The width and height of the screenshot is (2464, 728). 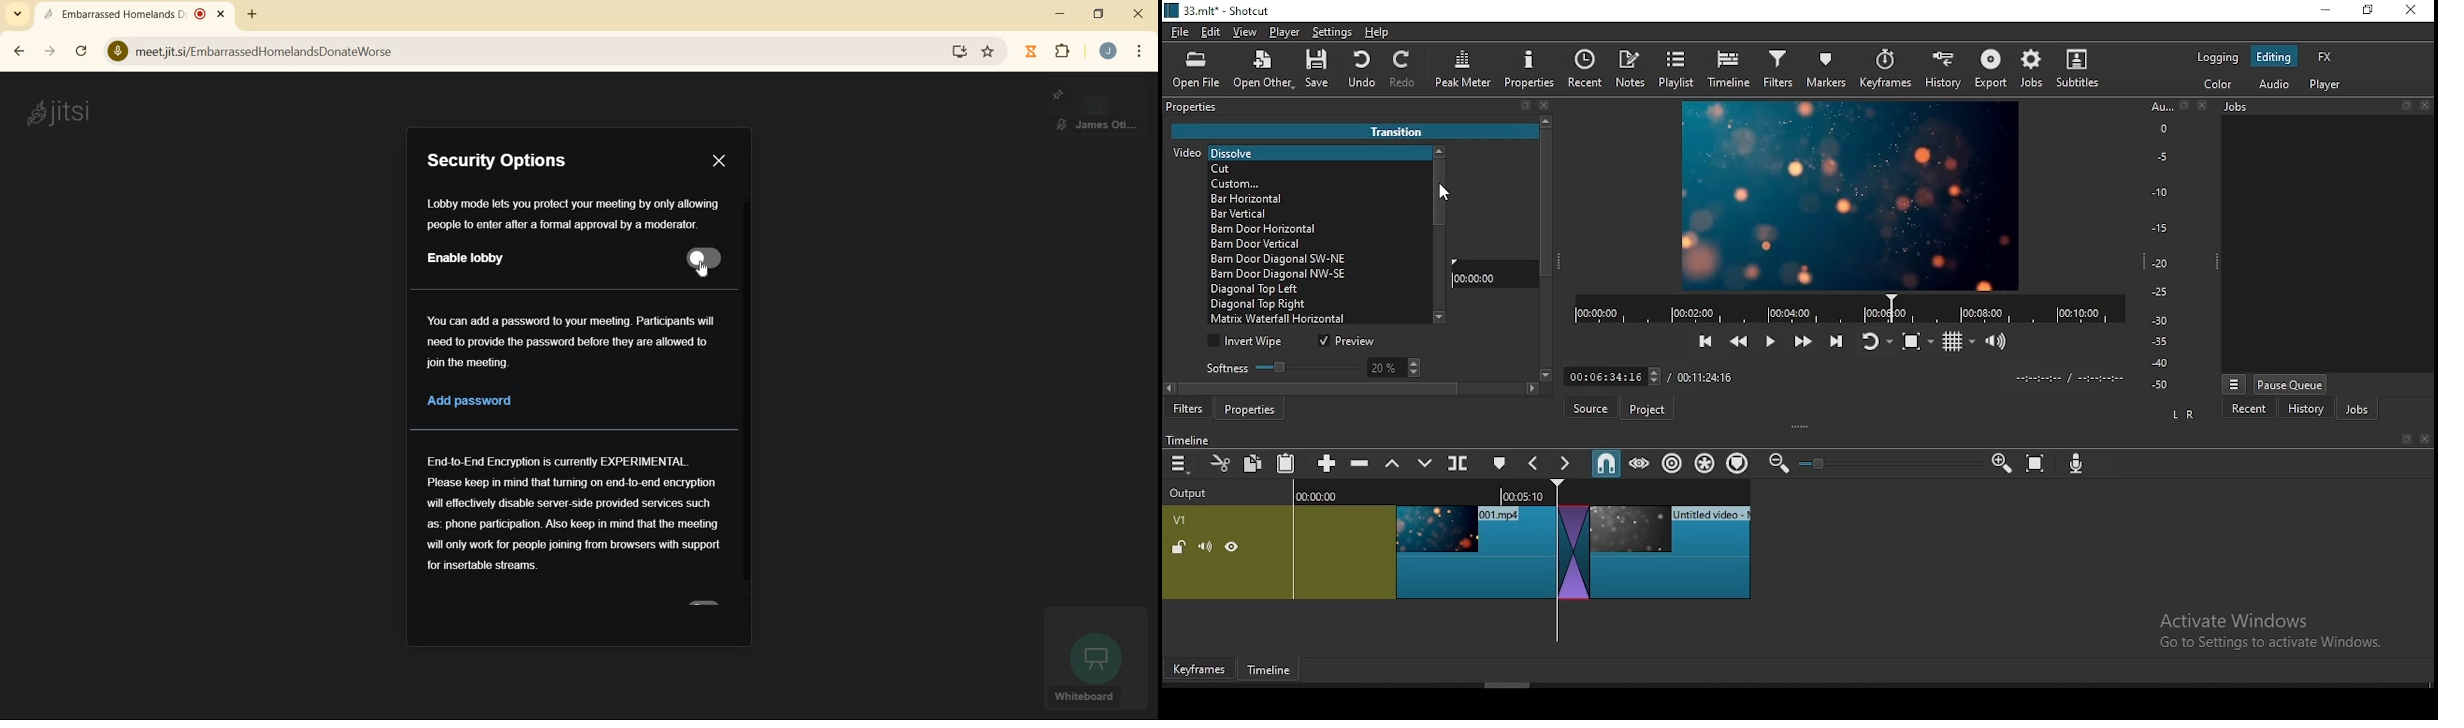 What do you see at coordinates (2325, 58) in the screenshot?
I see `fx` at bounding box center [2325, 58].